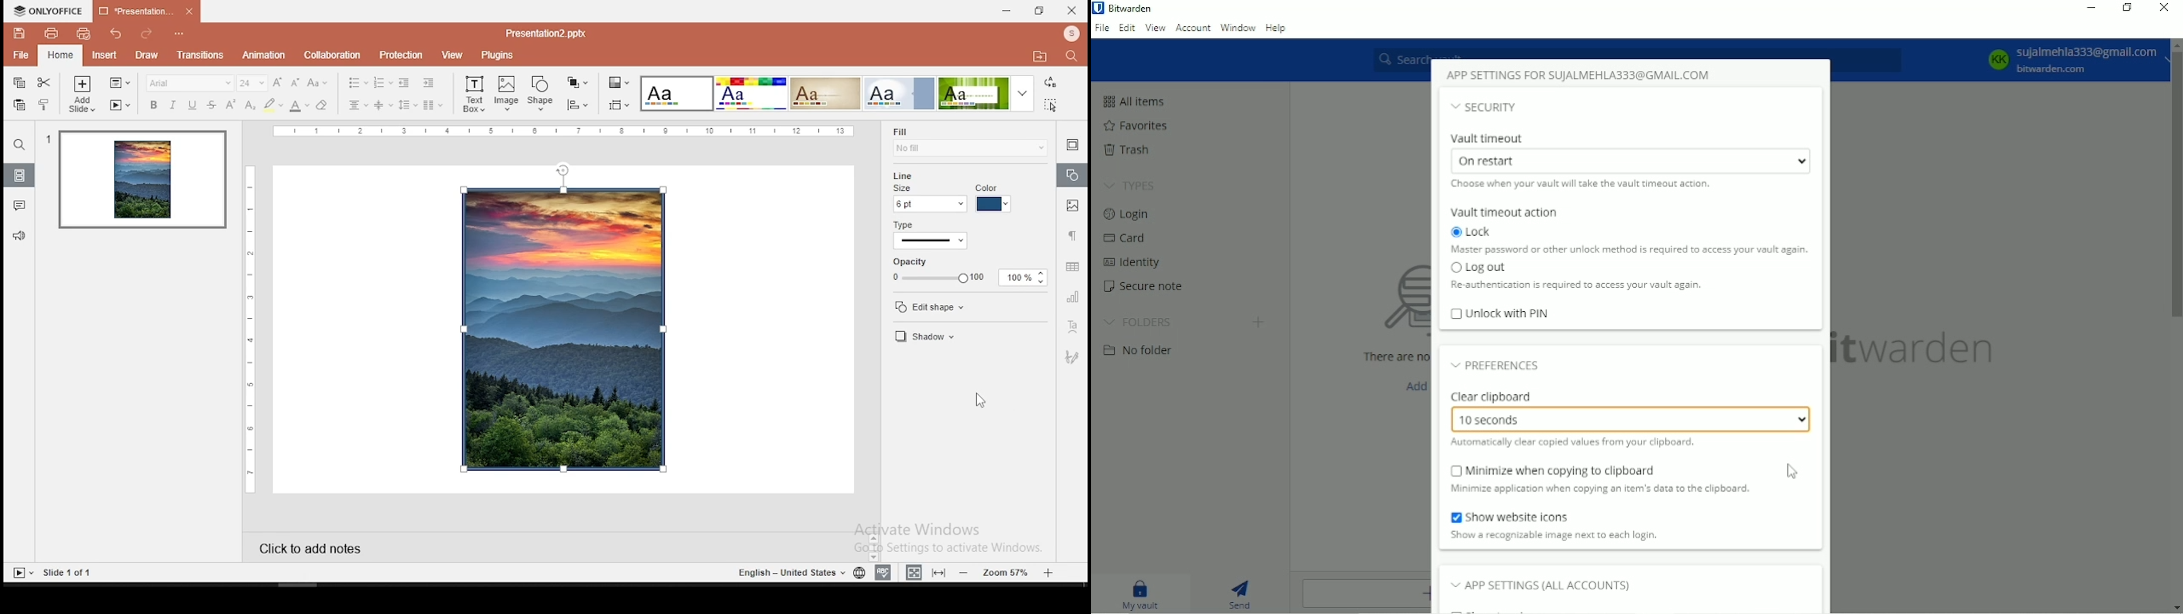  Describe the element at coordinates (883, 572) in the screenshot. I see `spell check` at that location.